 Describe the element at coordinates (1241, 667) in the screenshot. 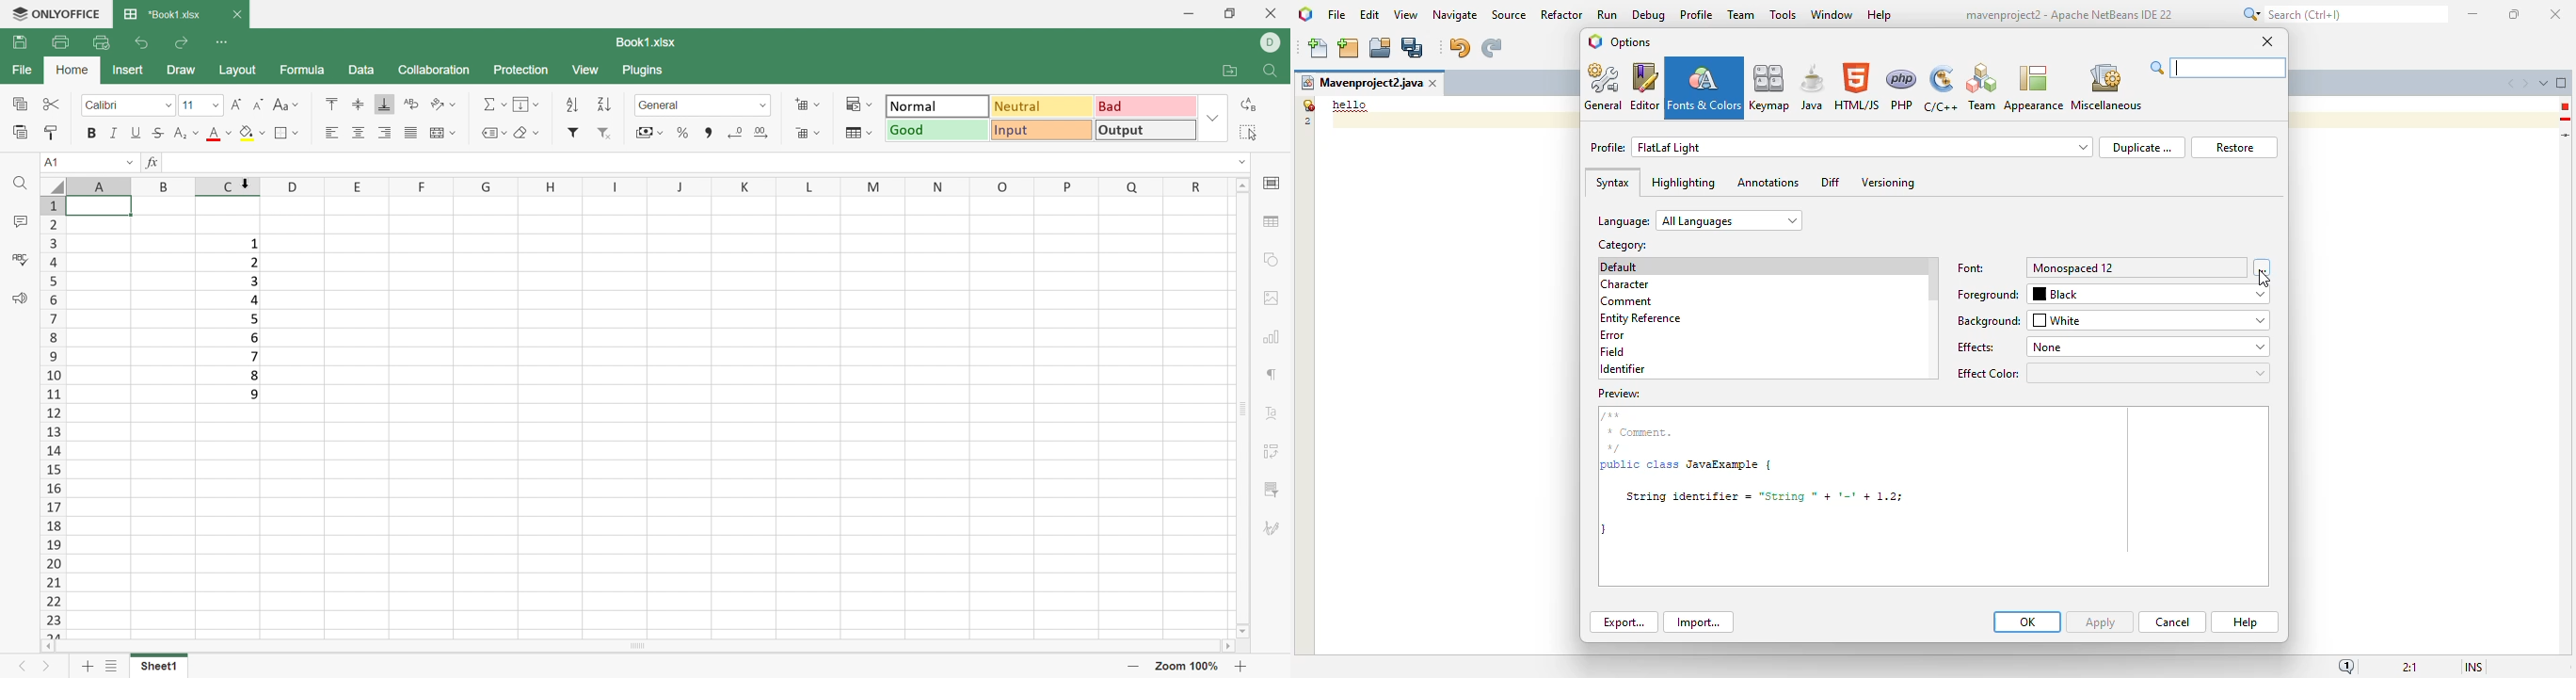

I see `Zoom out` at that location.